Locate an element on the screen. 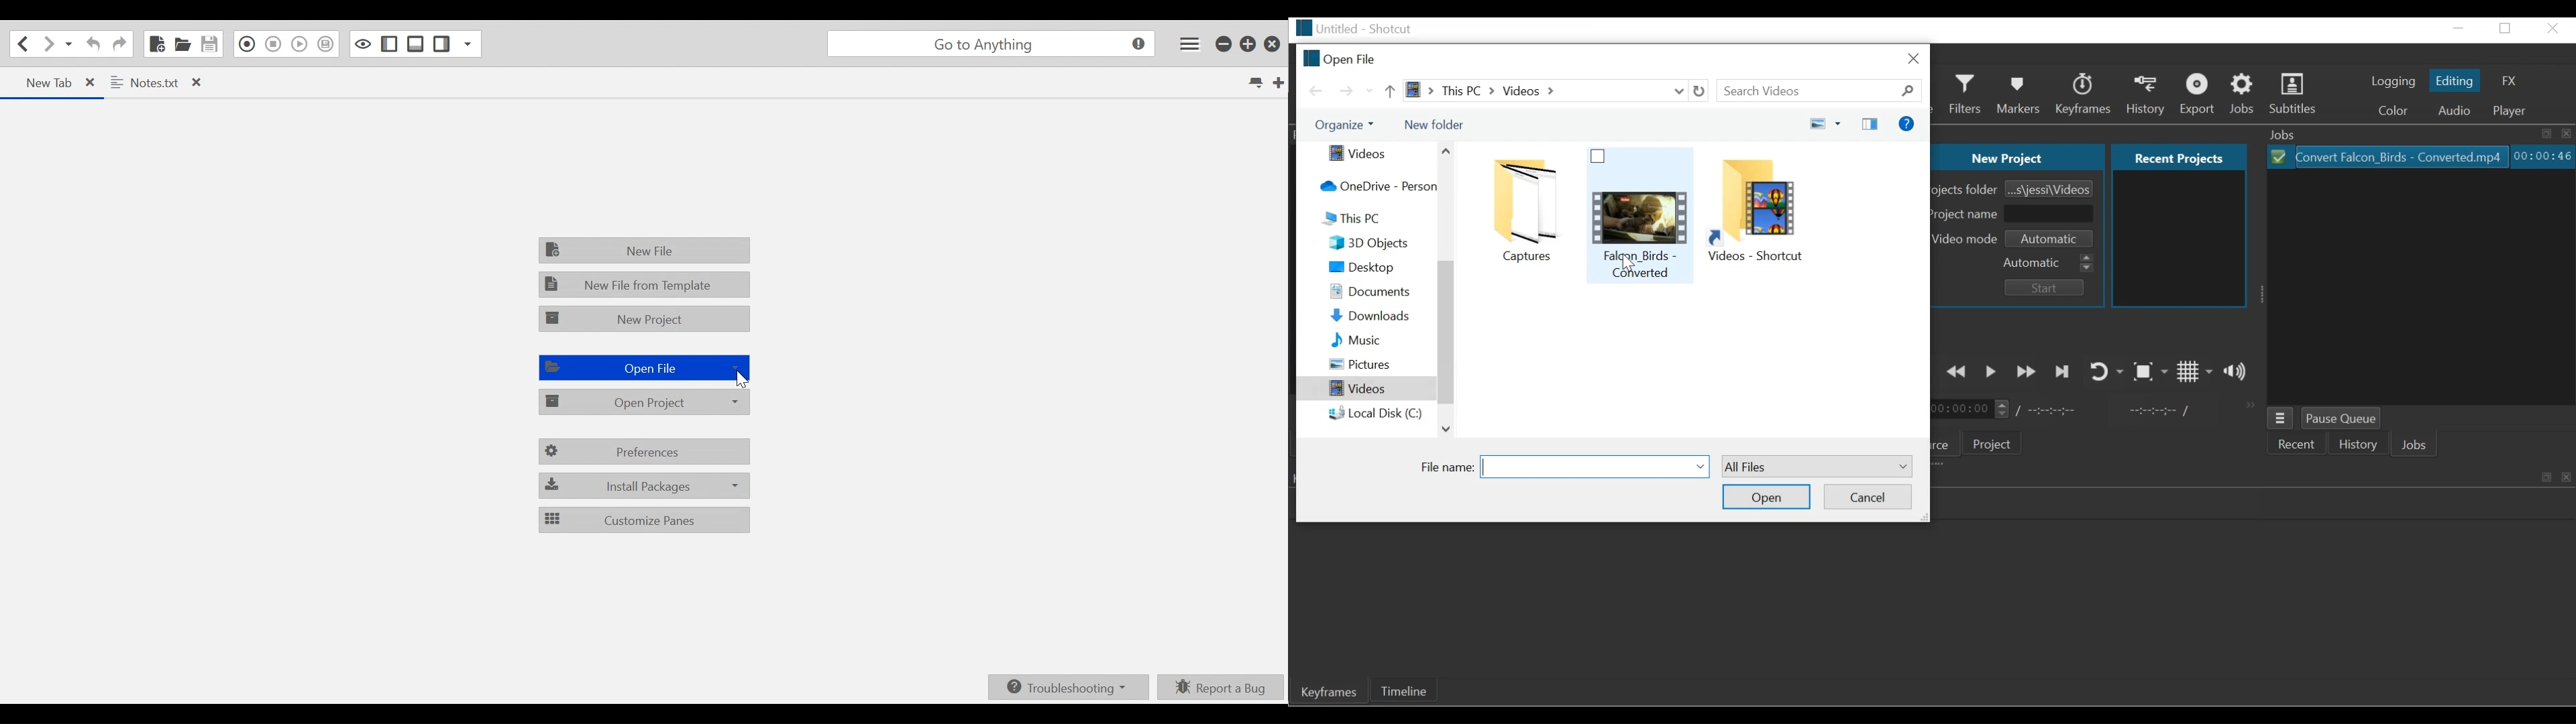  Notes.txt is located at coordinates (148, 82).